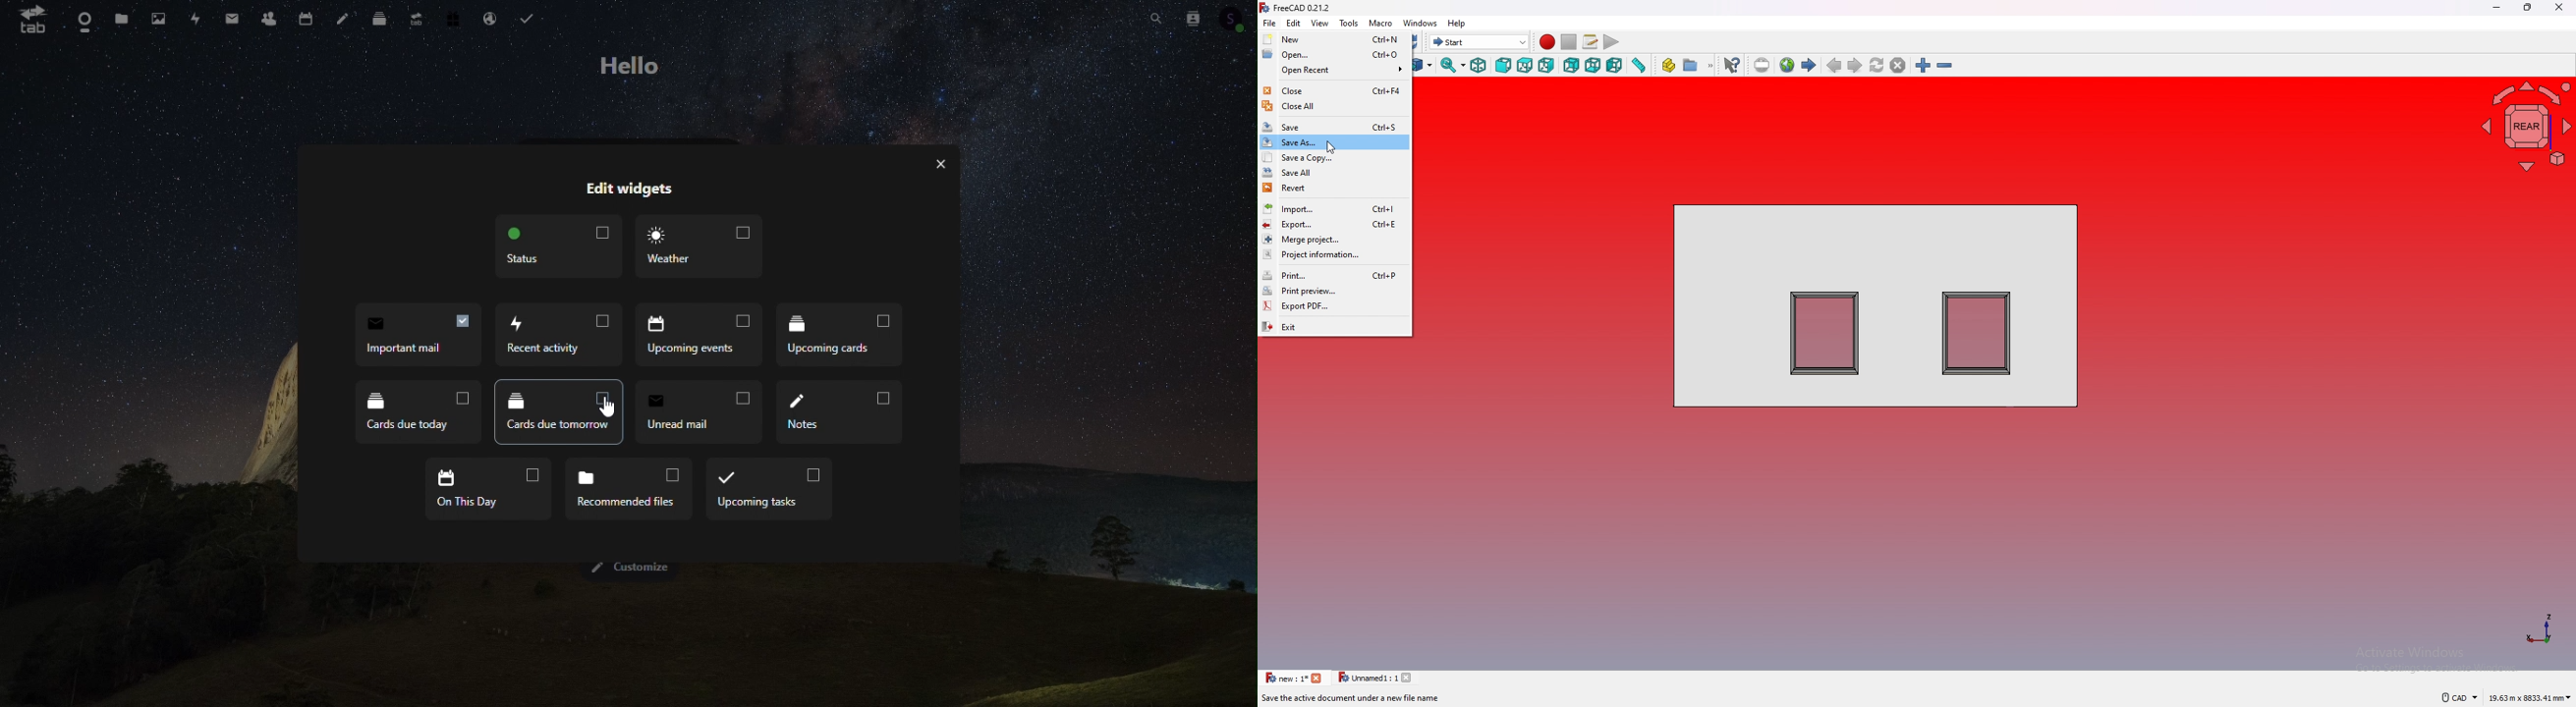 Image resolution: width=2576 pixels, height=728 pixels. I want to click on cad navigation, so click(2459, 697).